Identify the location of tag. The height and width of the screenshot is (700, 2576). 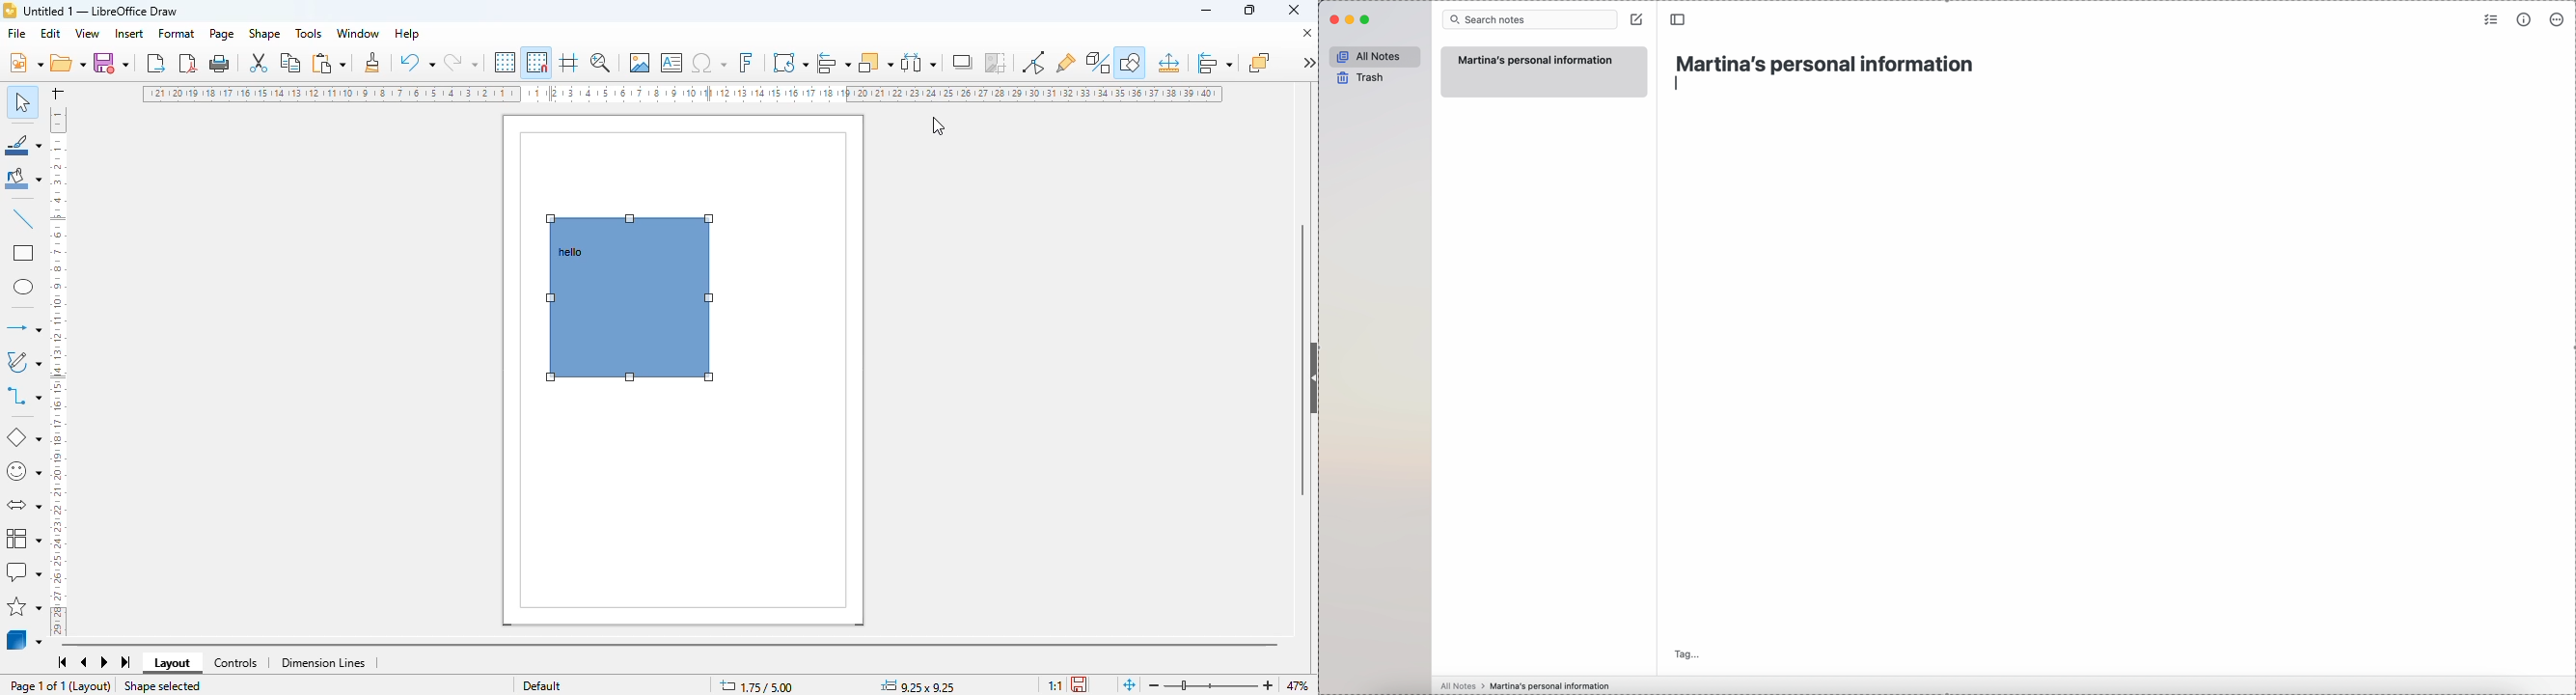
(1689, 653).